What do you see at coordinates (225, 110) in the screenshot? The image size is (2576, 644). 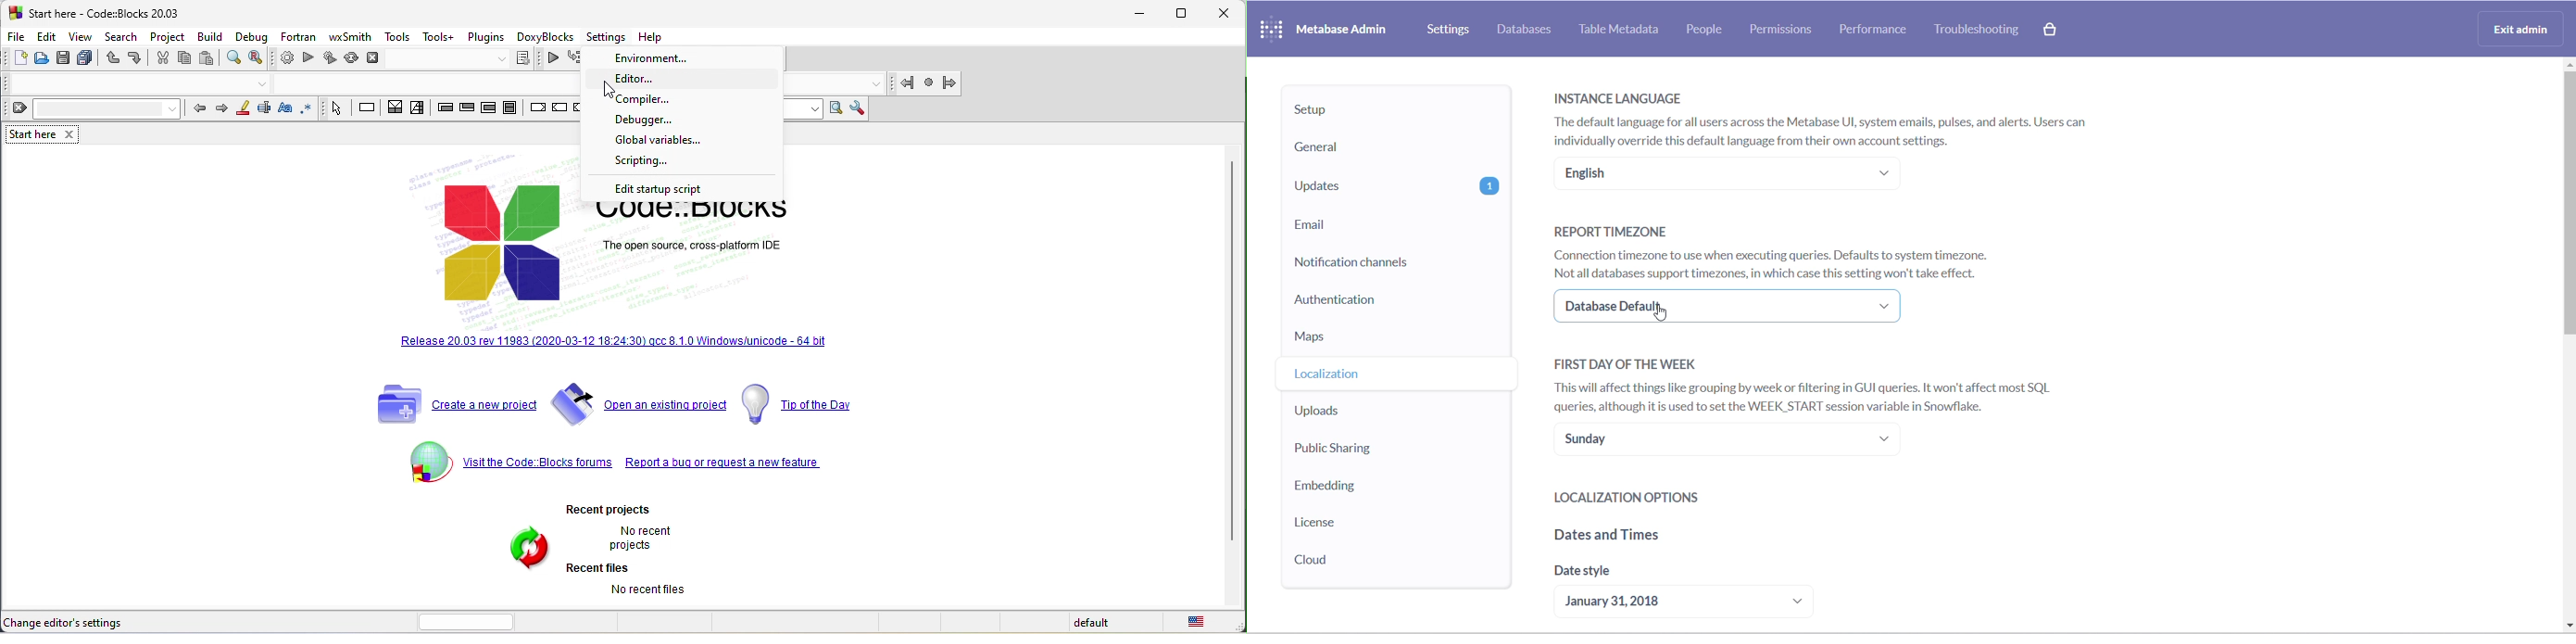 I see `next` at bounding box center [225, 110].